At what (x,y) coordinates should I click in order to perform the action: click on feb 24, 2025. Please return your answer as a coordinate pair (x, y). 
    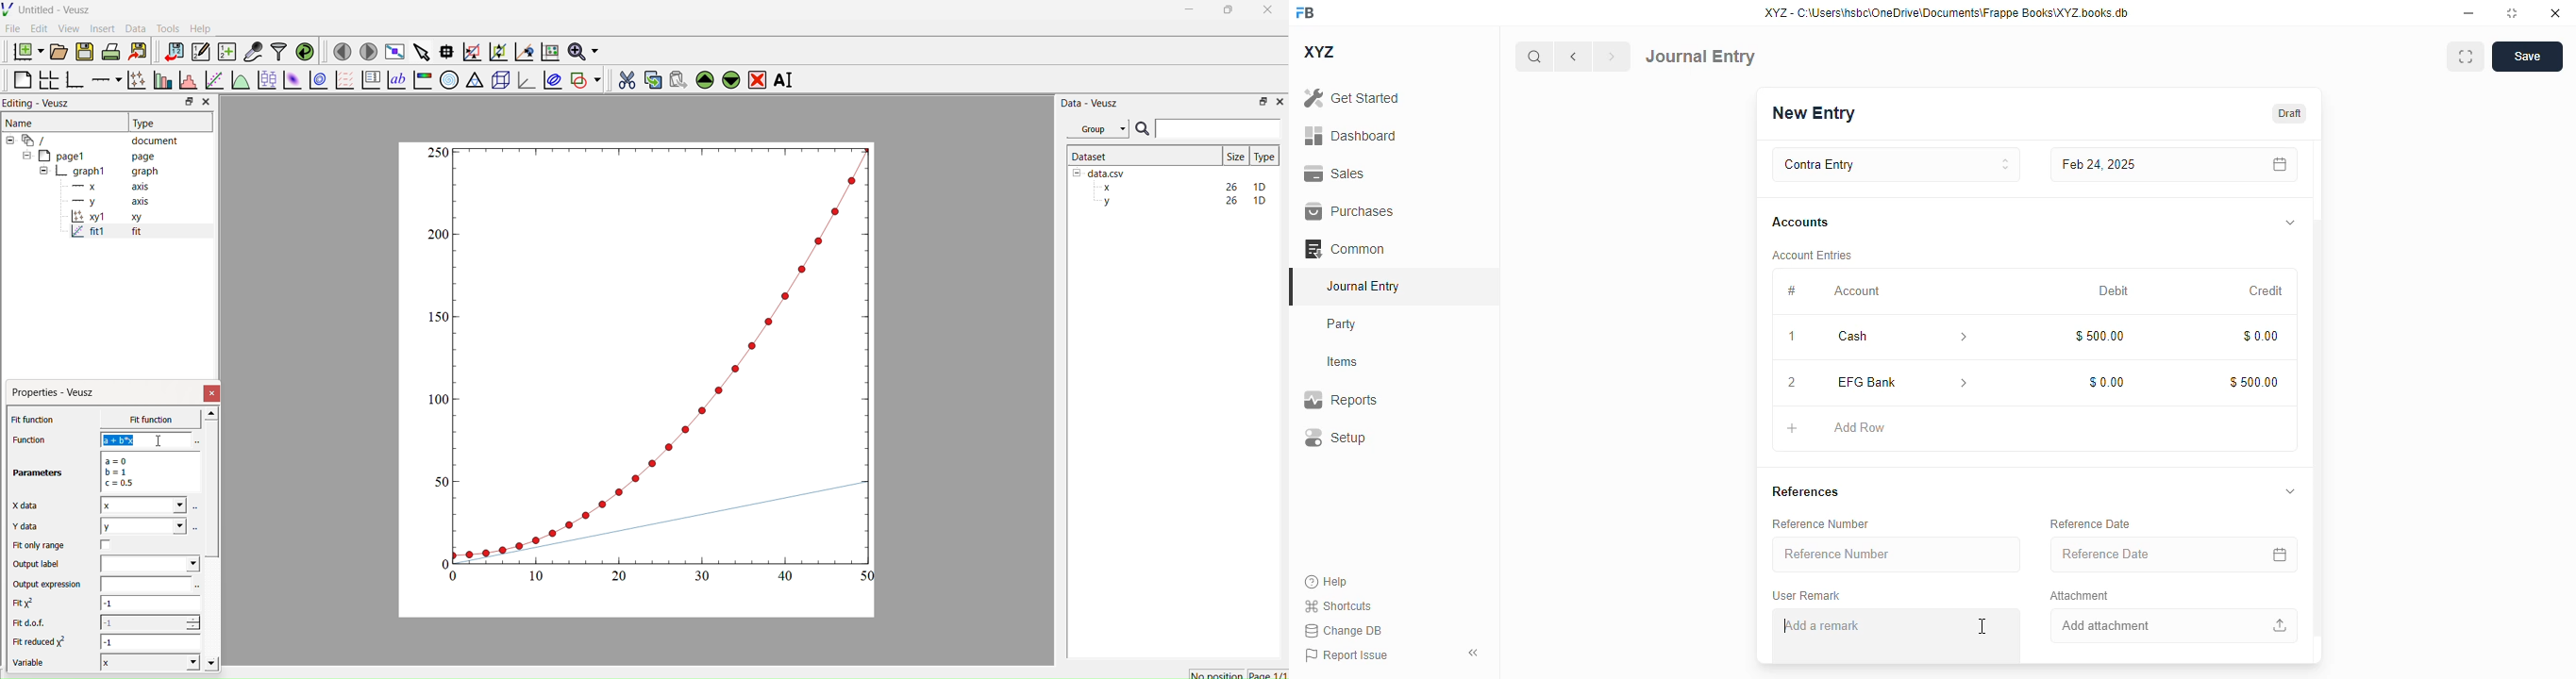
    Looking at the image, I should click on (2133, 165).